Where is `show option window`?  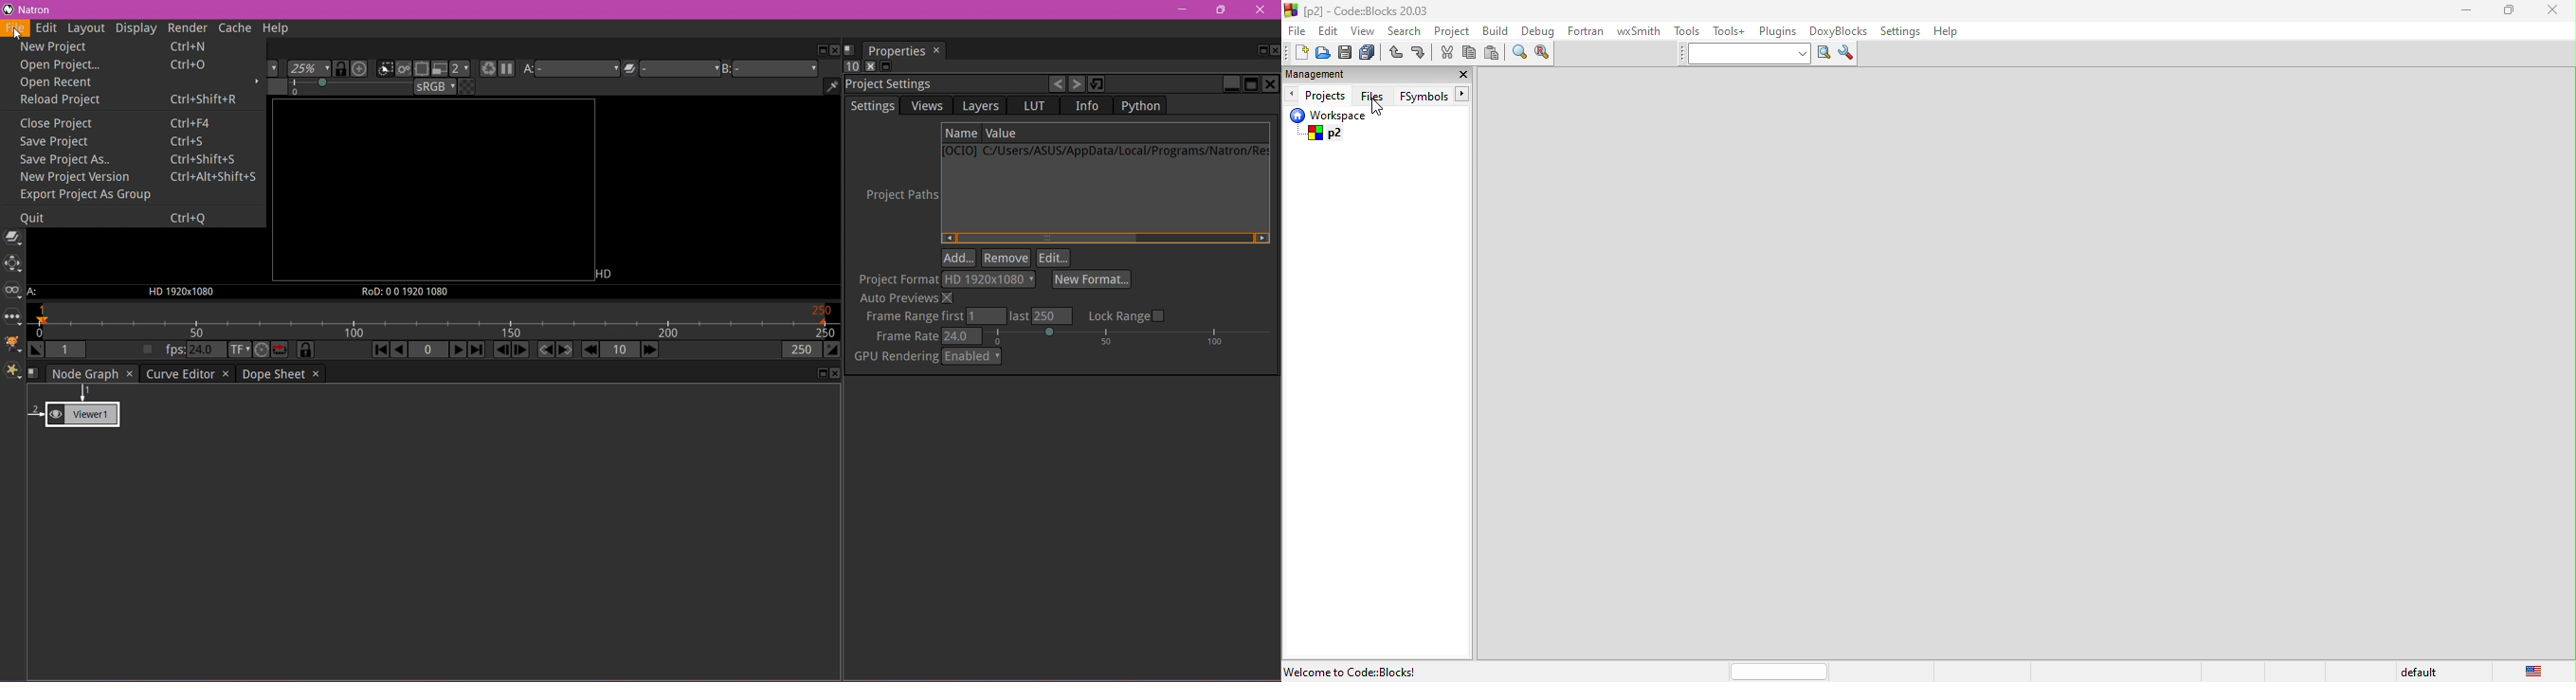 show option window is located at coordinates (1847, 52).